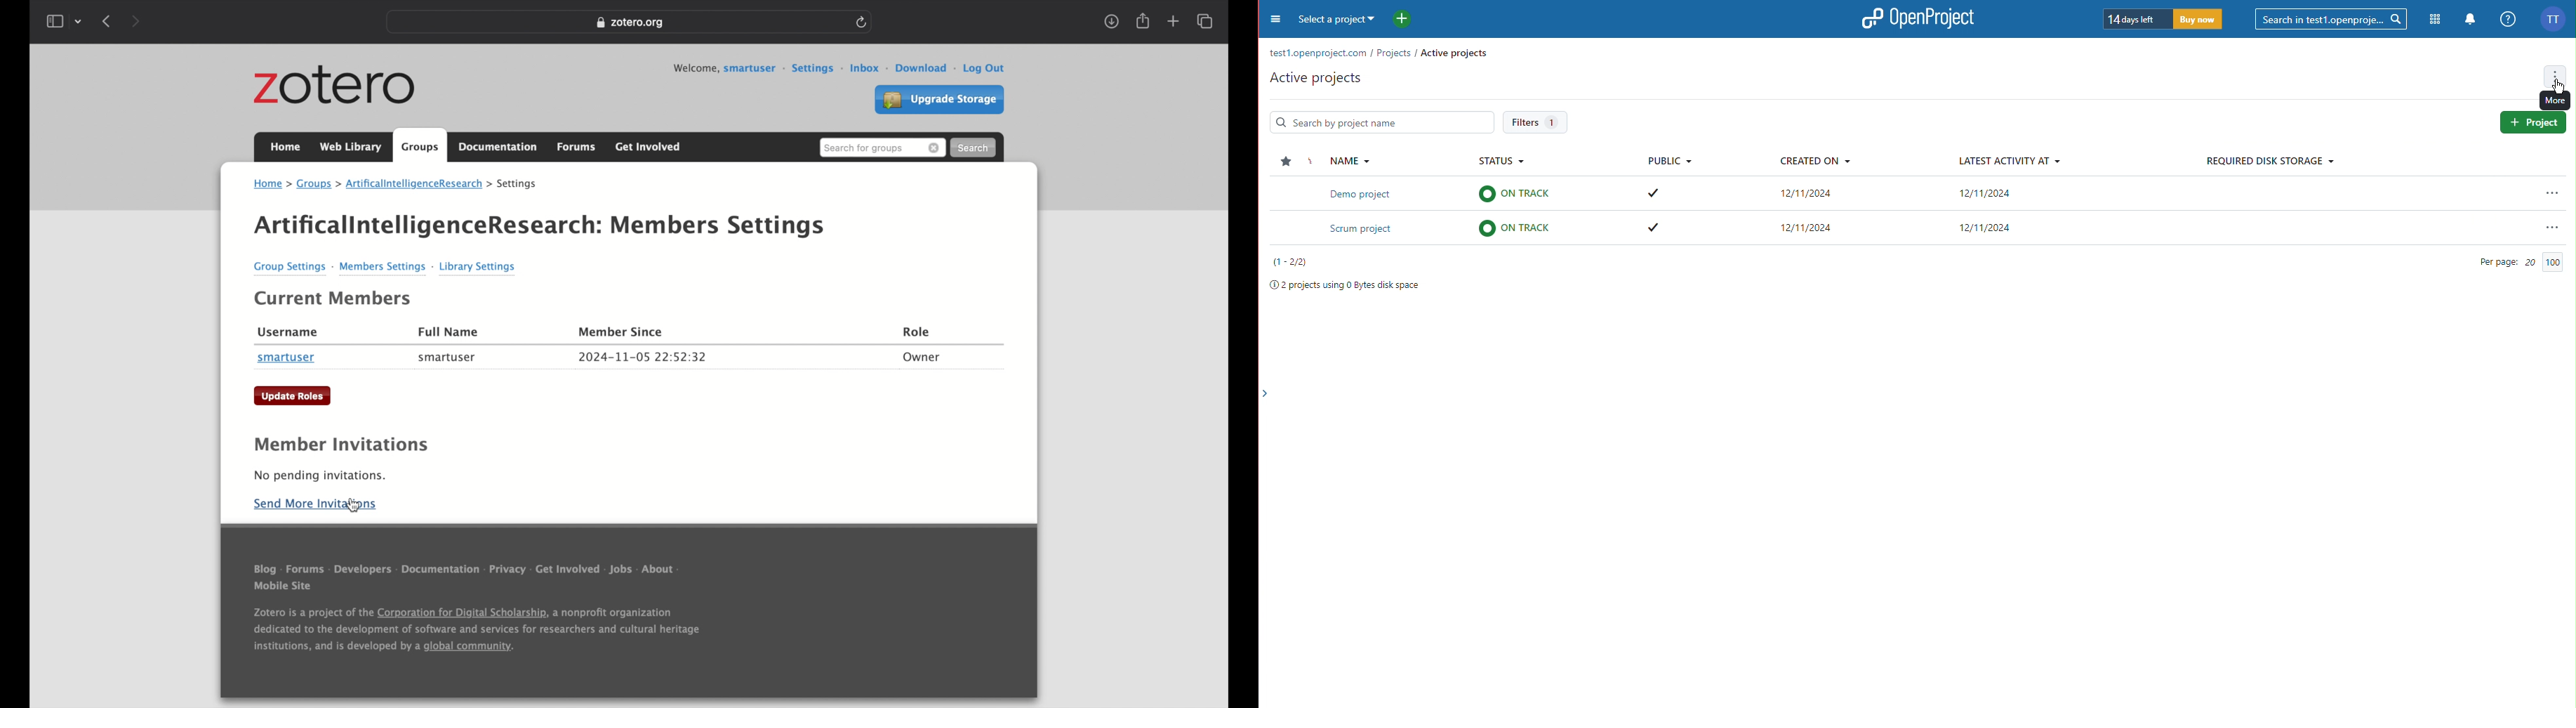  What do you see at coordinates (419, 184) in the screenshot?
I see `artificialintelligenceresearch` at bounding box center [419, 184].